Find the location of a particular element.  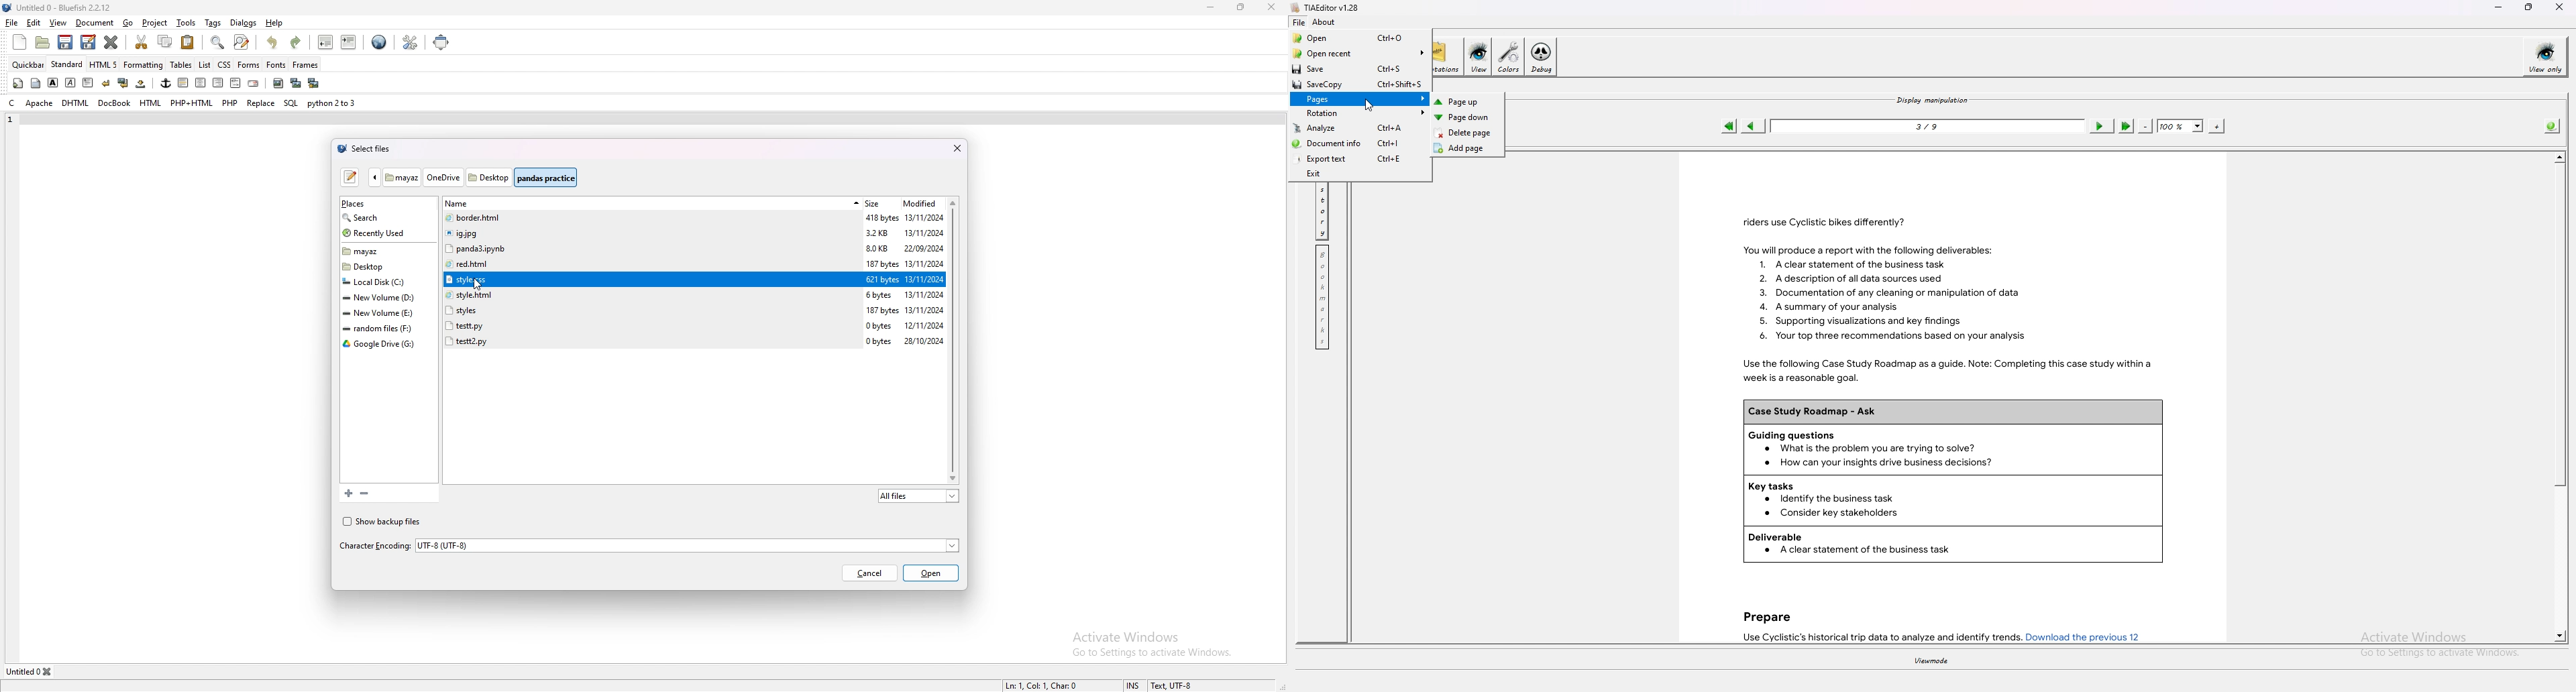

list is located at coordinates (205, 65).